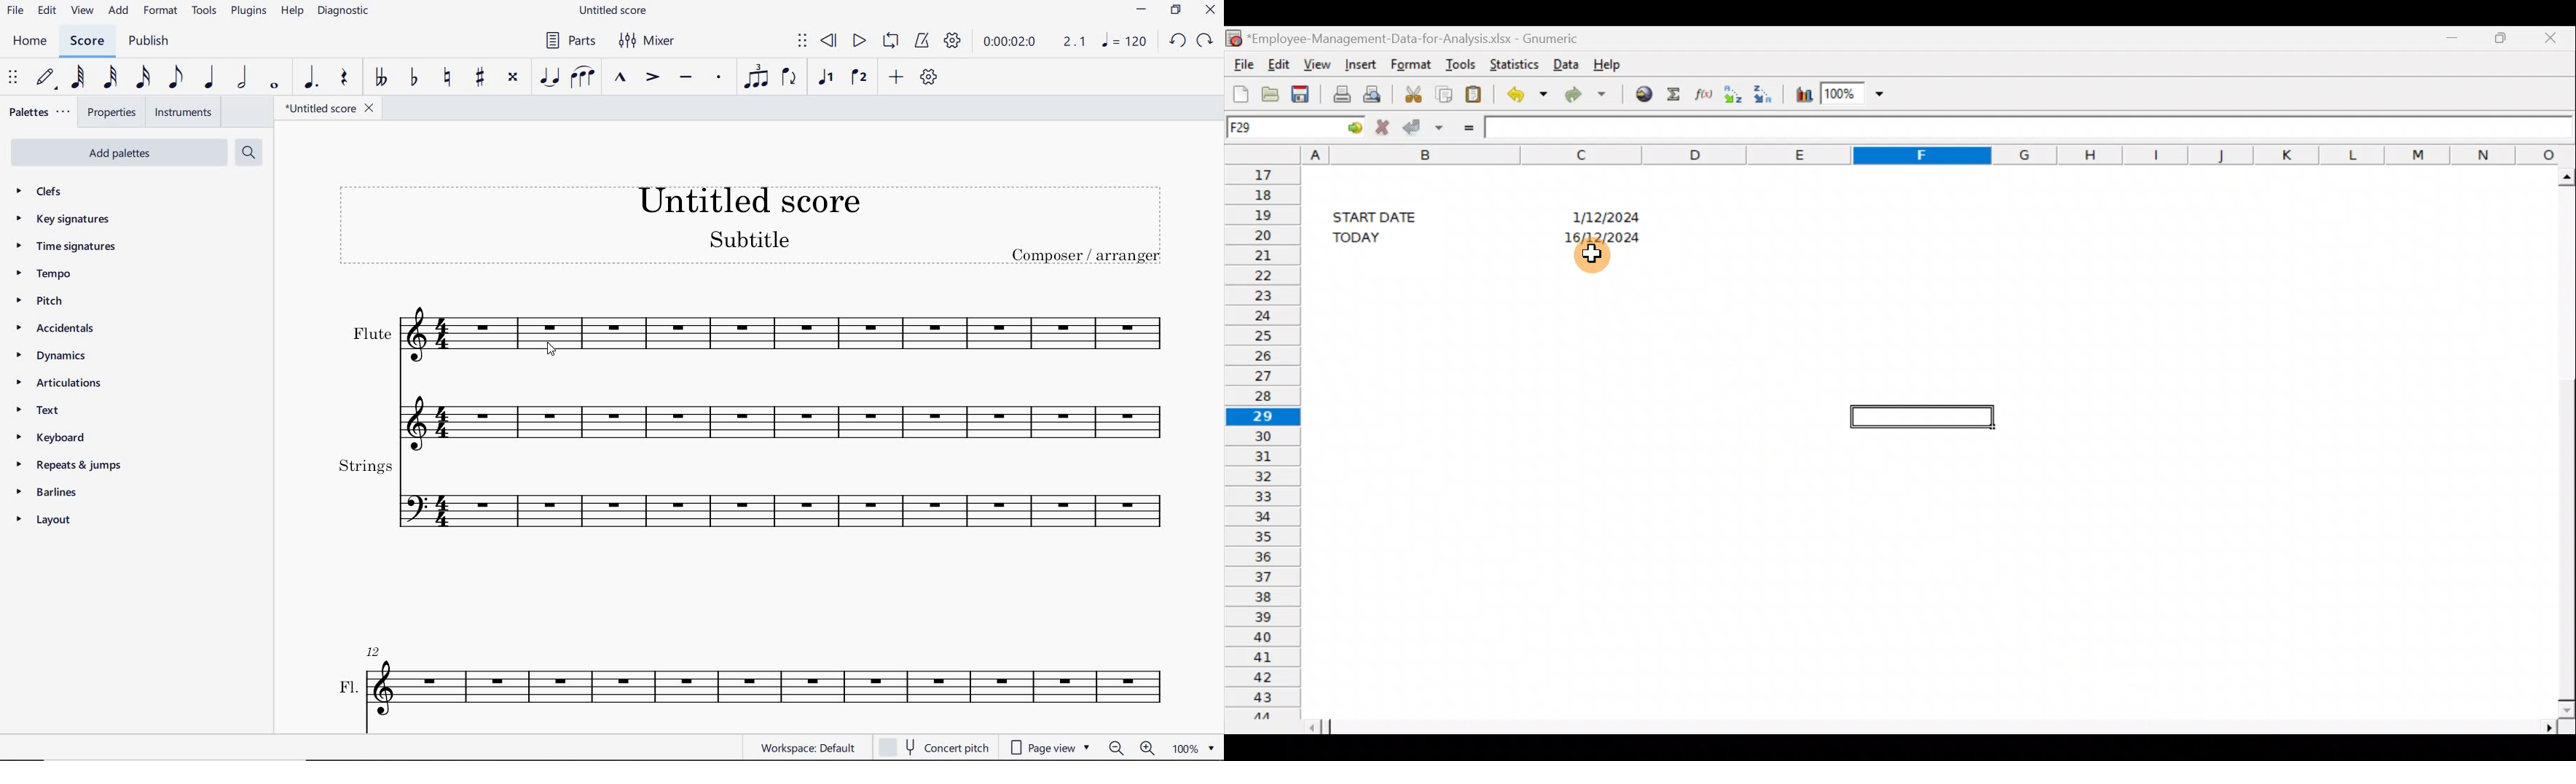  I want to click on Zoom, so click(1855, 94).